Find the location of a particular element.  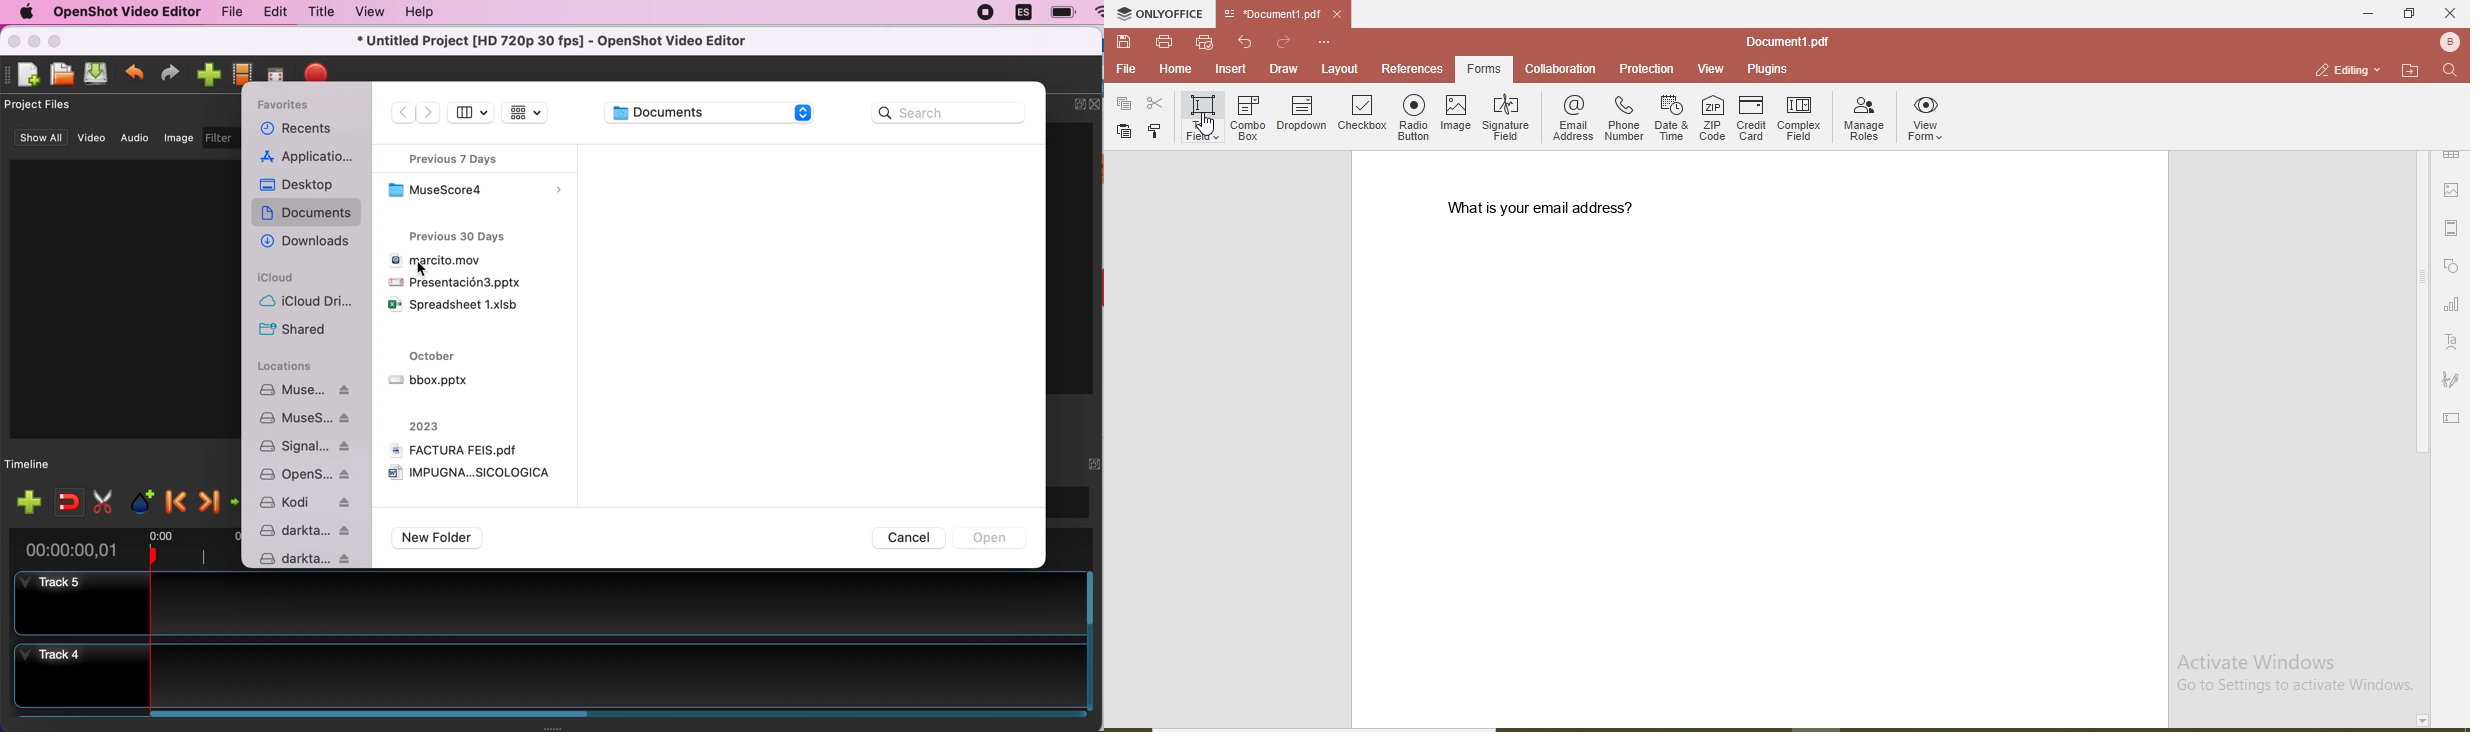

time duration is located at coordinates (120, 550).